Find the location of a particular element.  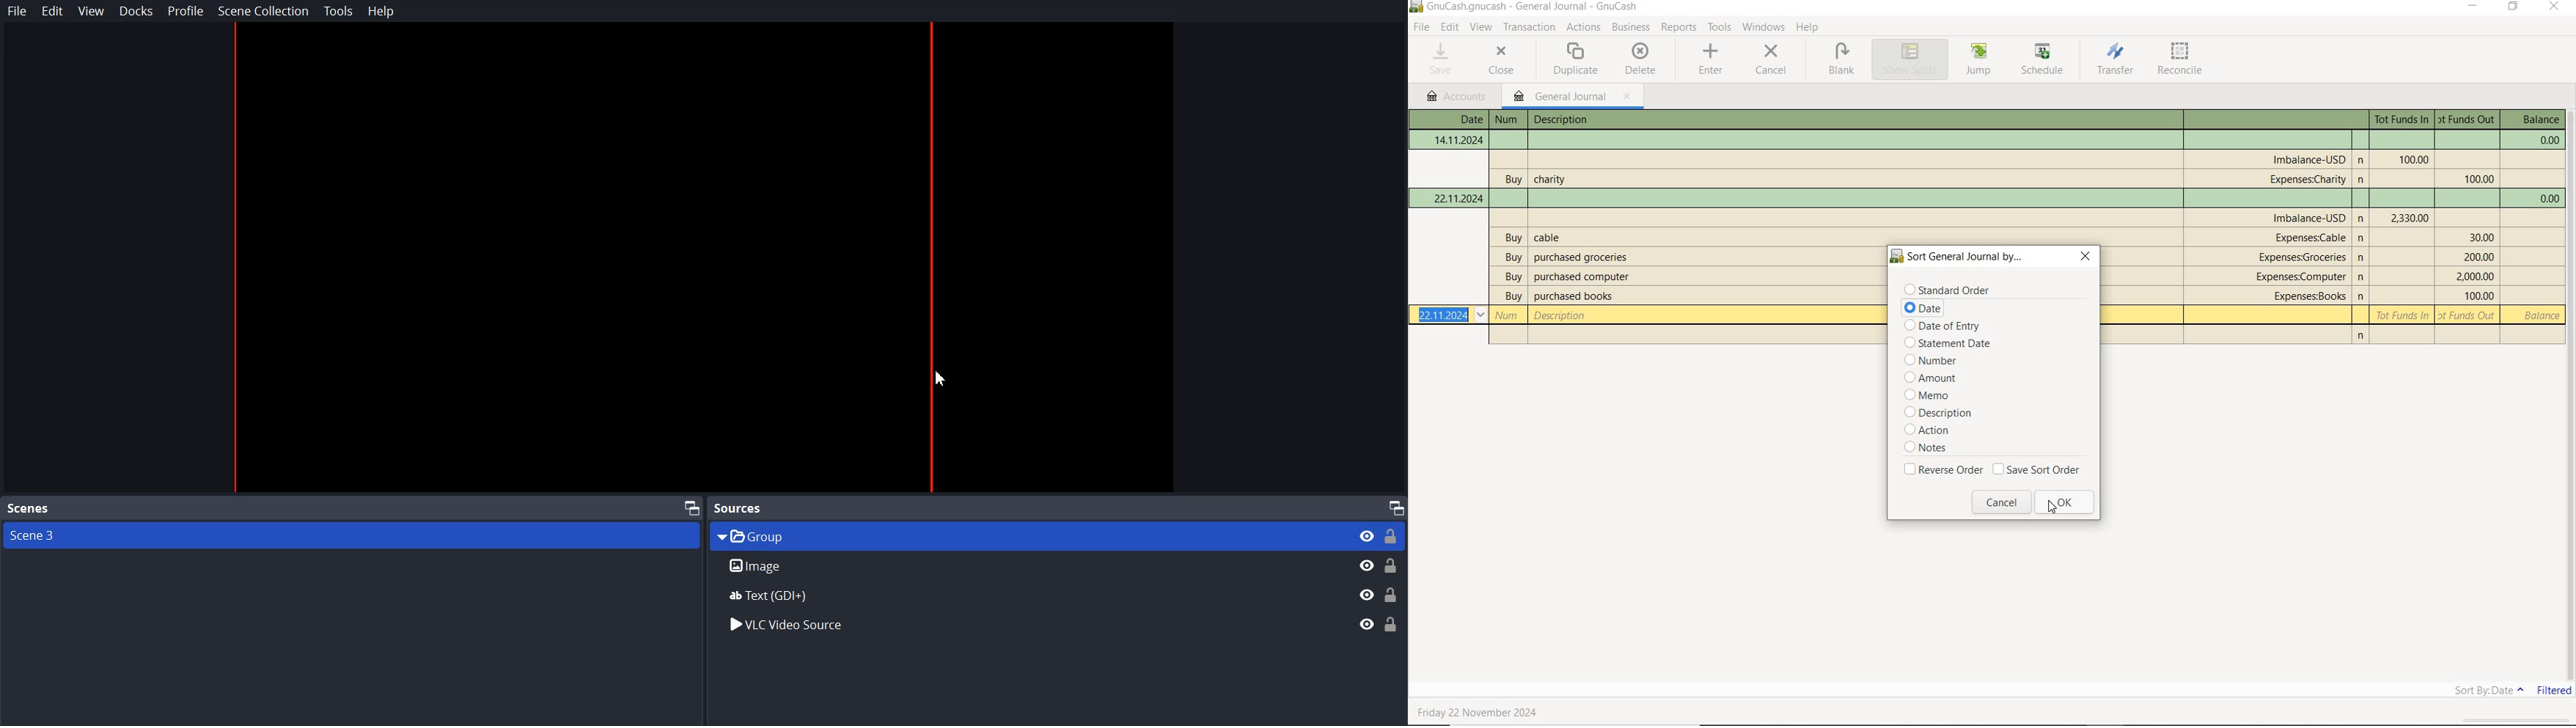

Edit is located at coordinates (53, 11).